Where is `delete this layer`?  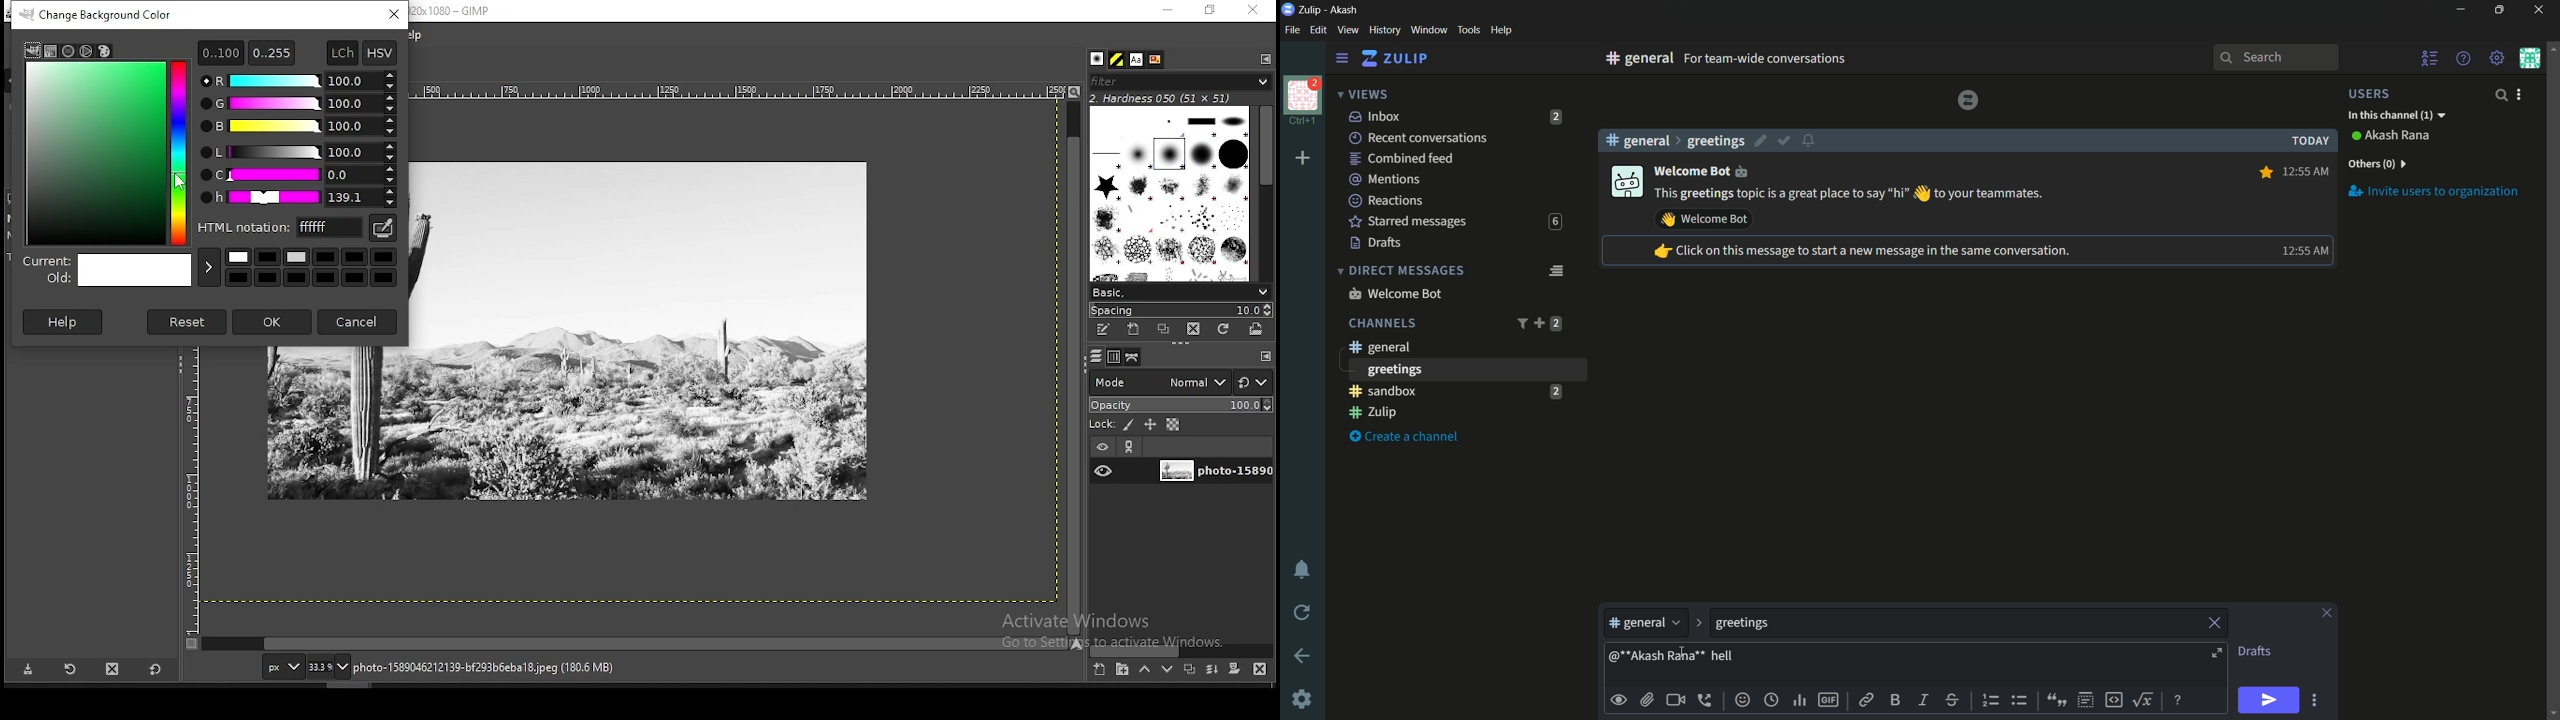
delete this layer is located at coordinates (1260, 668).